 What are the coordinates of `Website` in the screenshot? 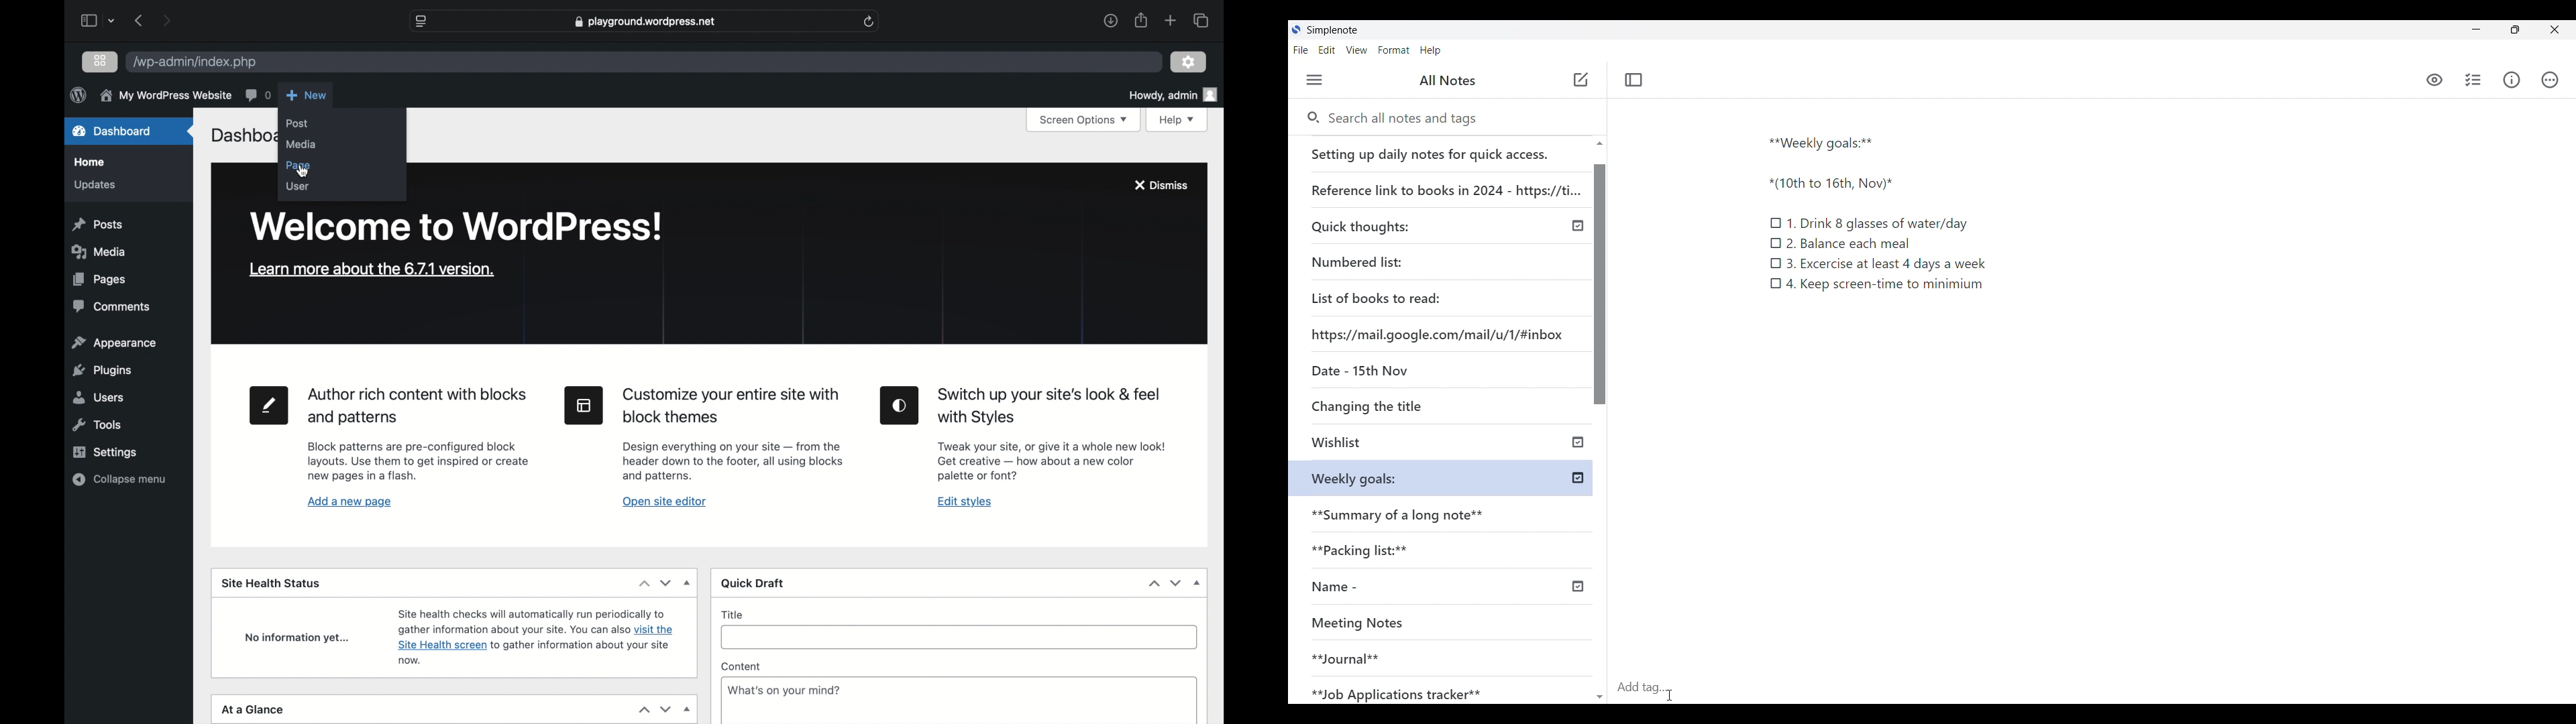 It's located at (1440, 333).